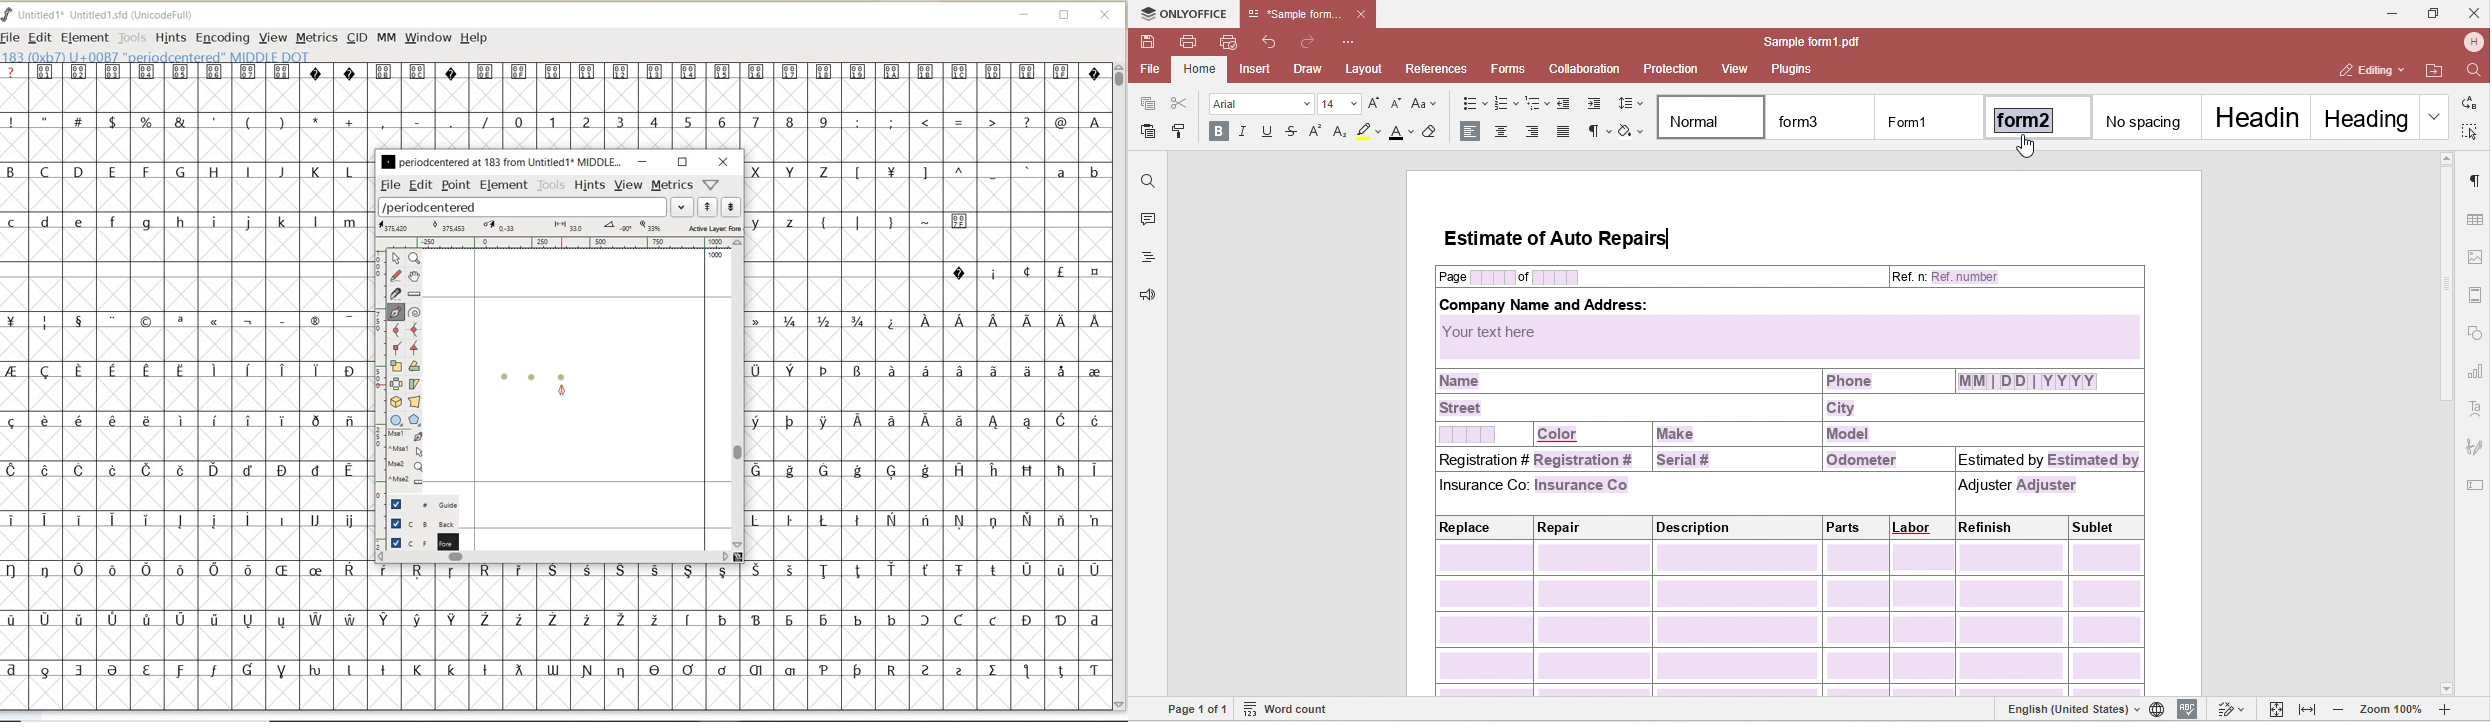 This screenshot has width=2492, height=728. I want to click on show previous word list, so click(709, 207).